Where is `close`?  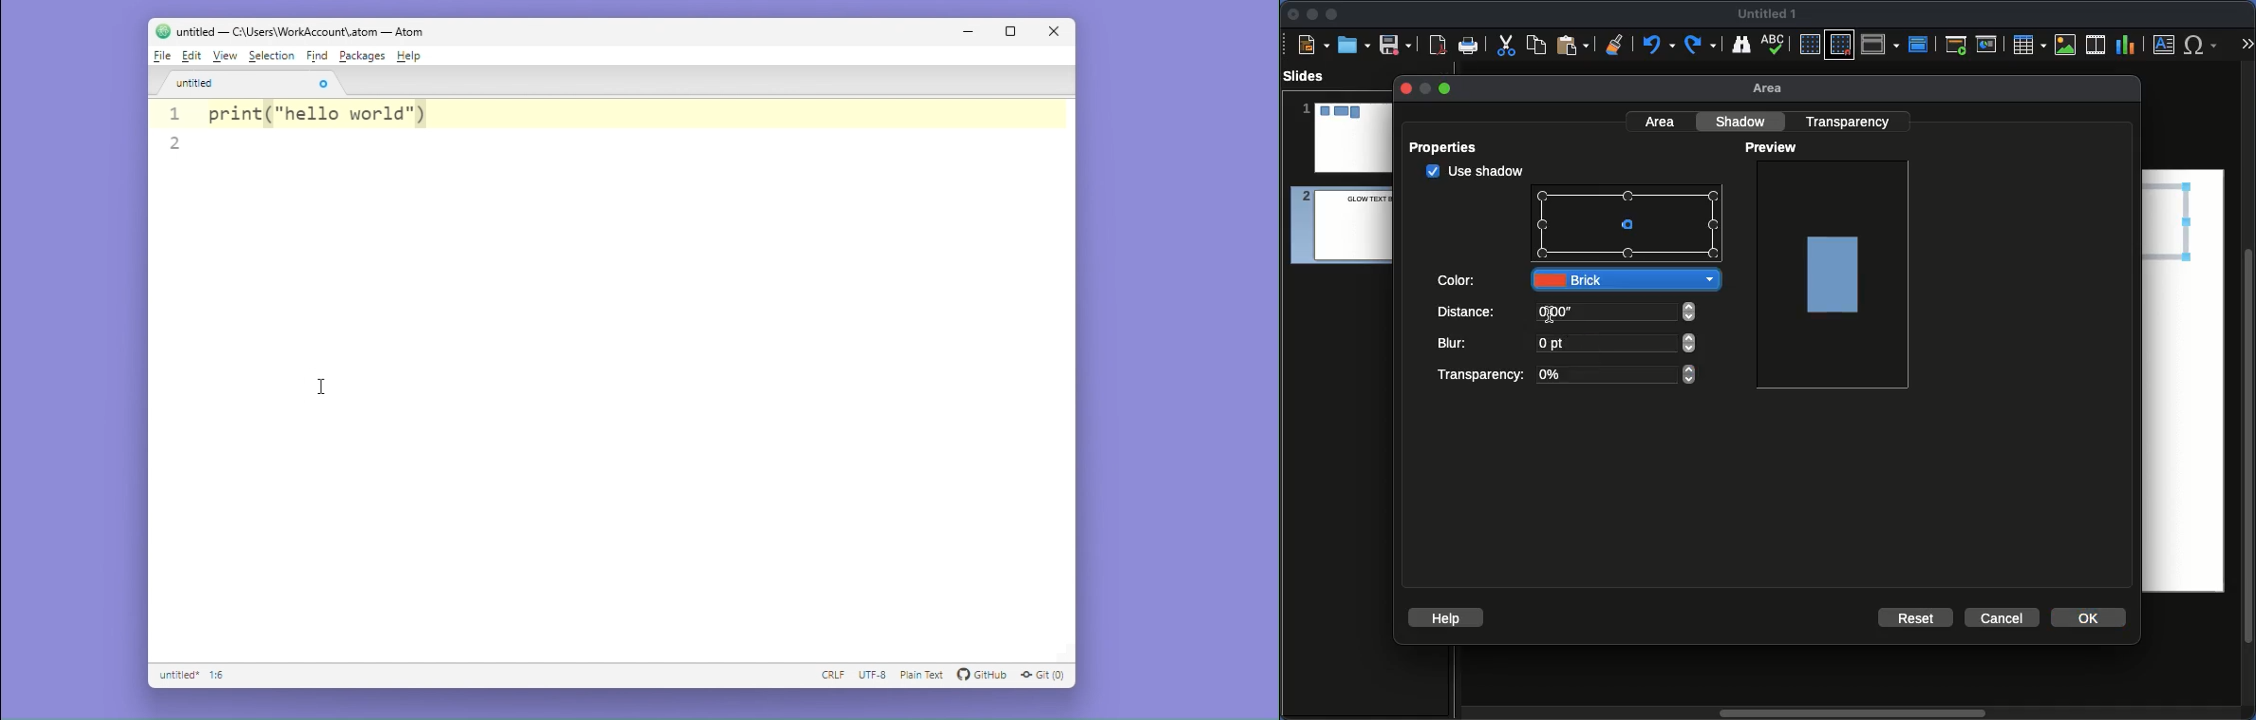 close is located at coordinates (1404, 88).